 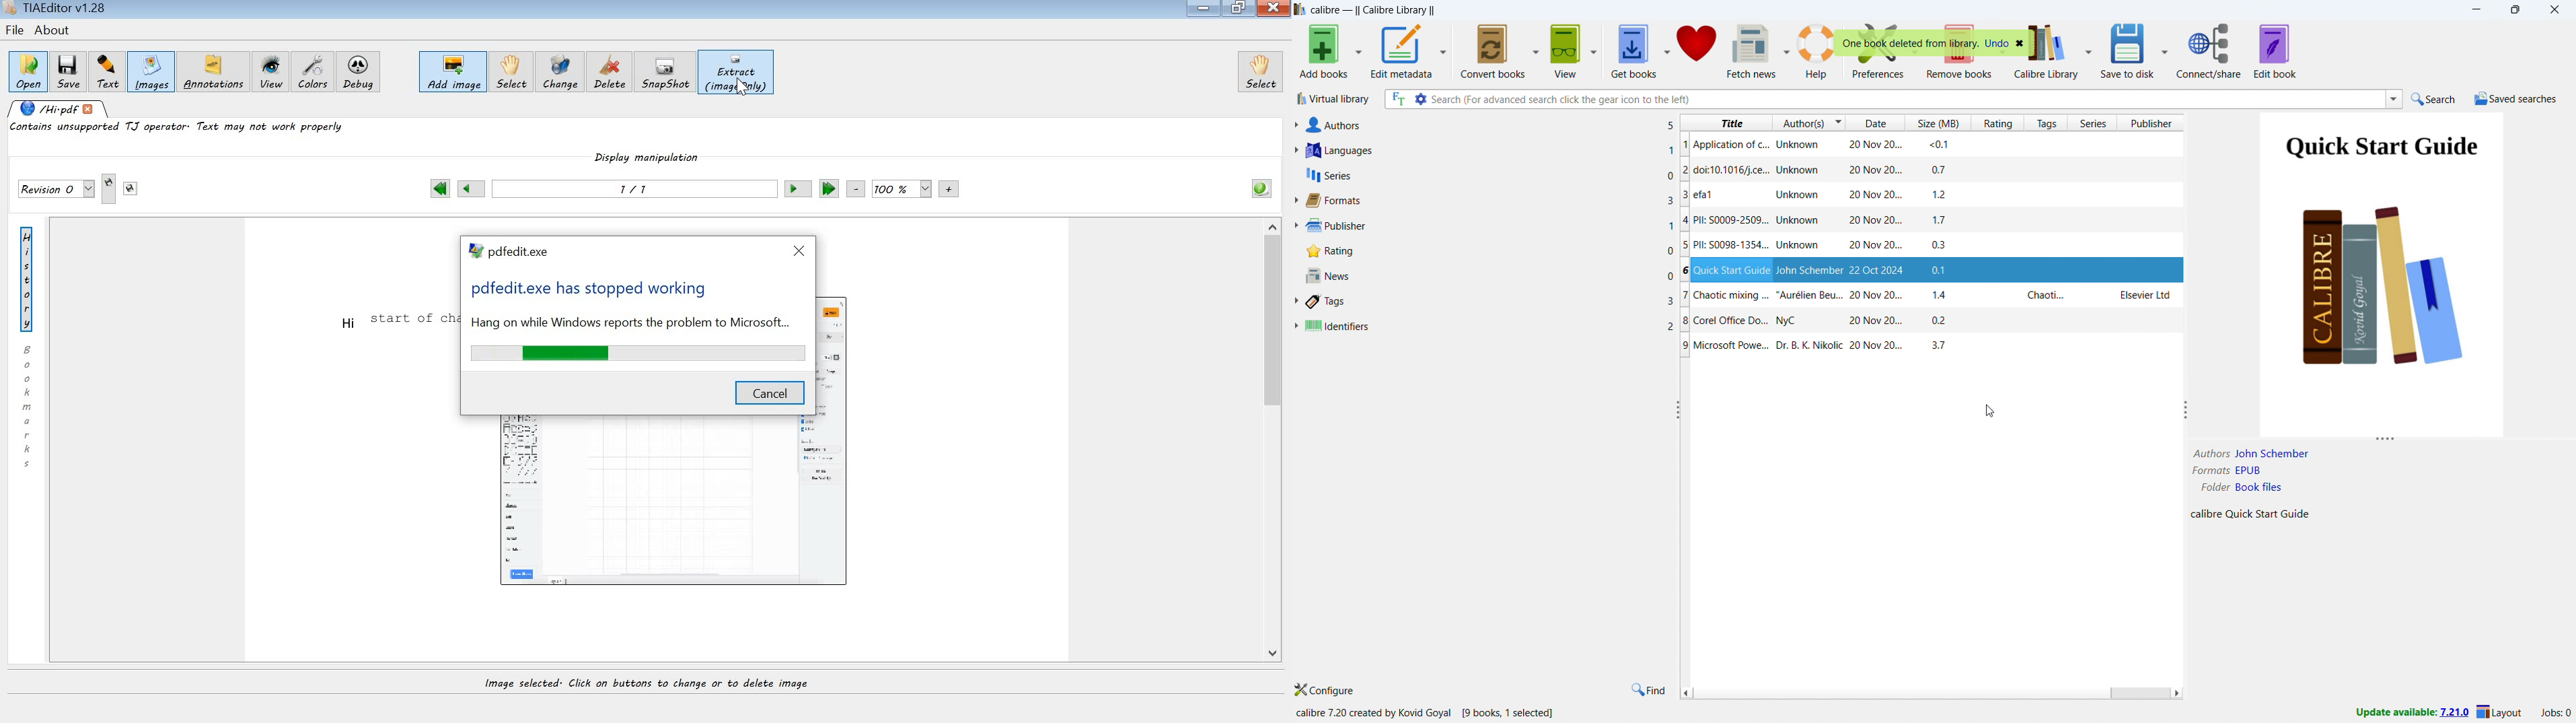 I want to click on fetch news, so click(x=1752, y=50).